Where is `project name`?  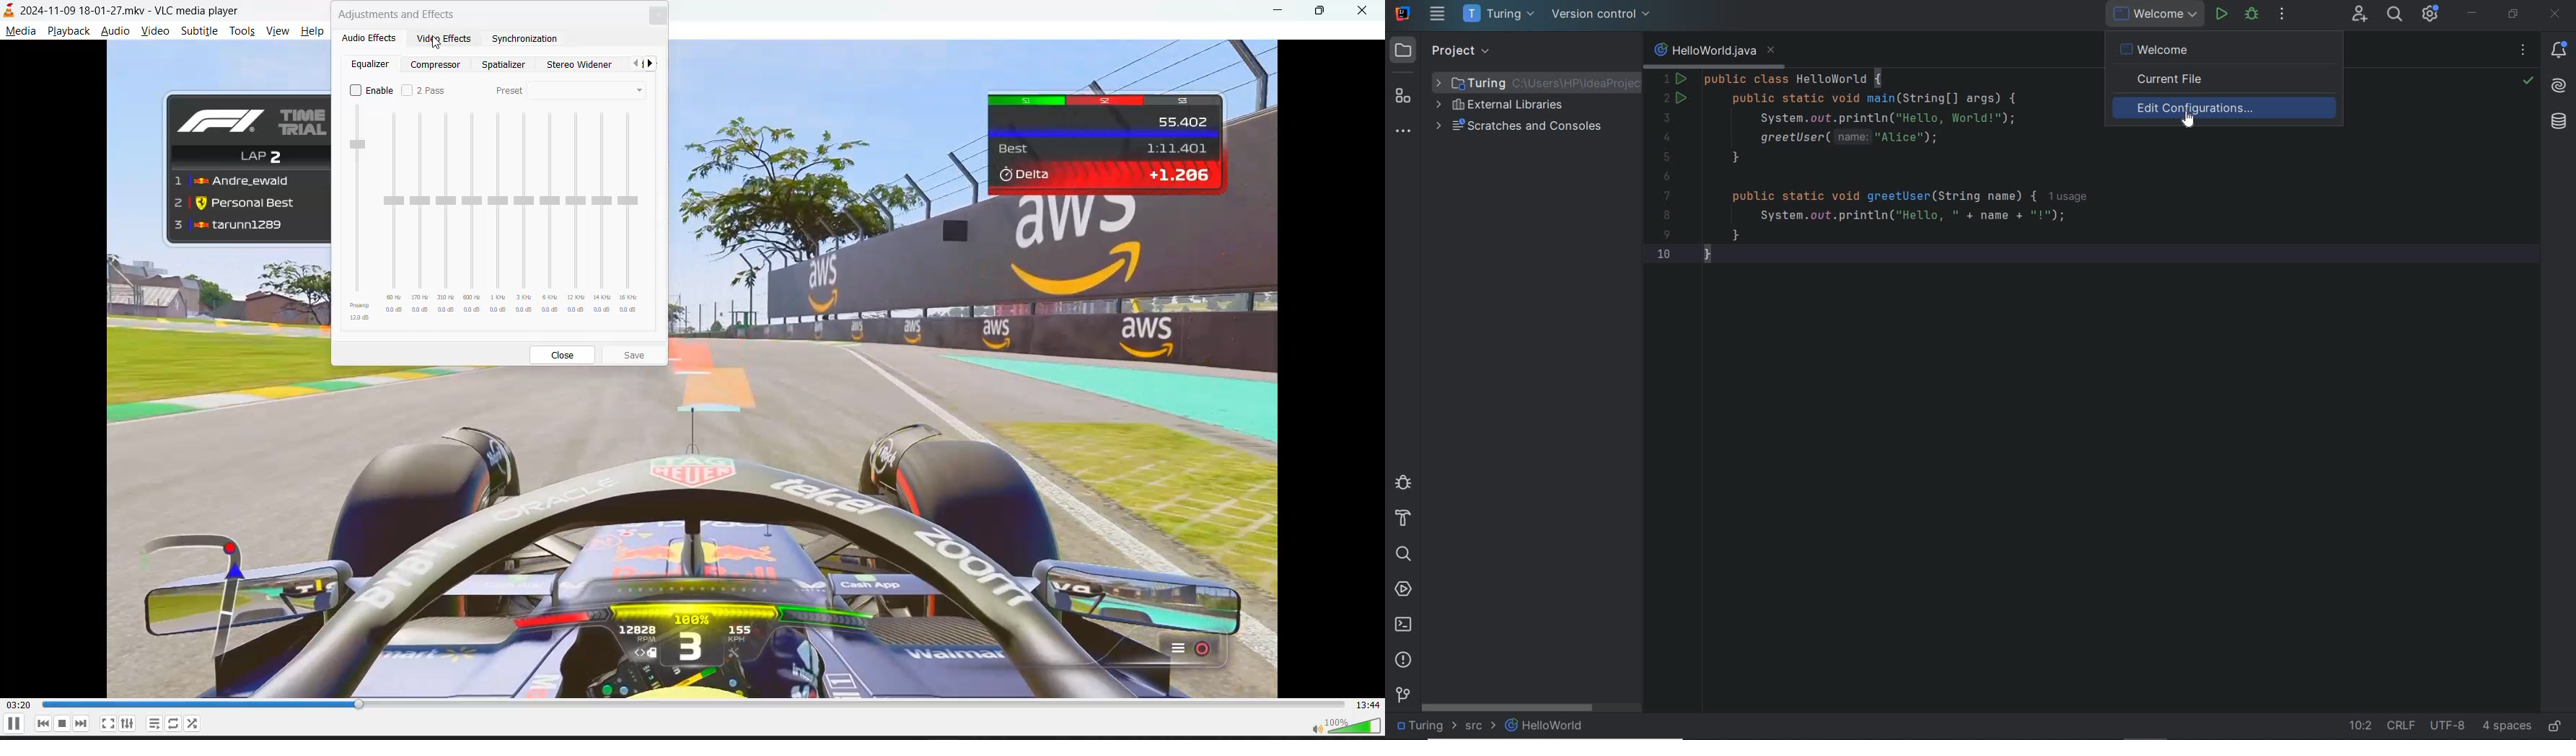
project name is located at coordinates (1501, 14).